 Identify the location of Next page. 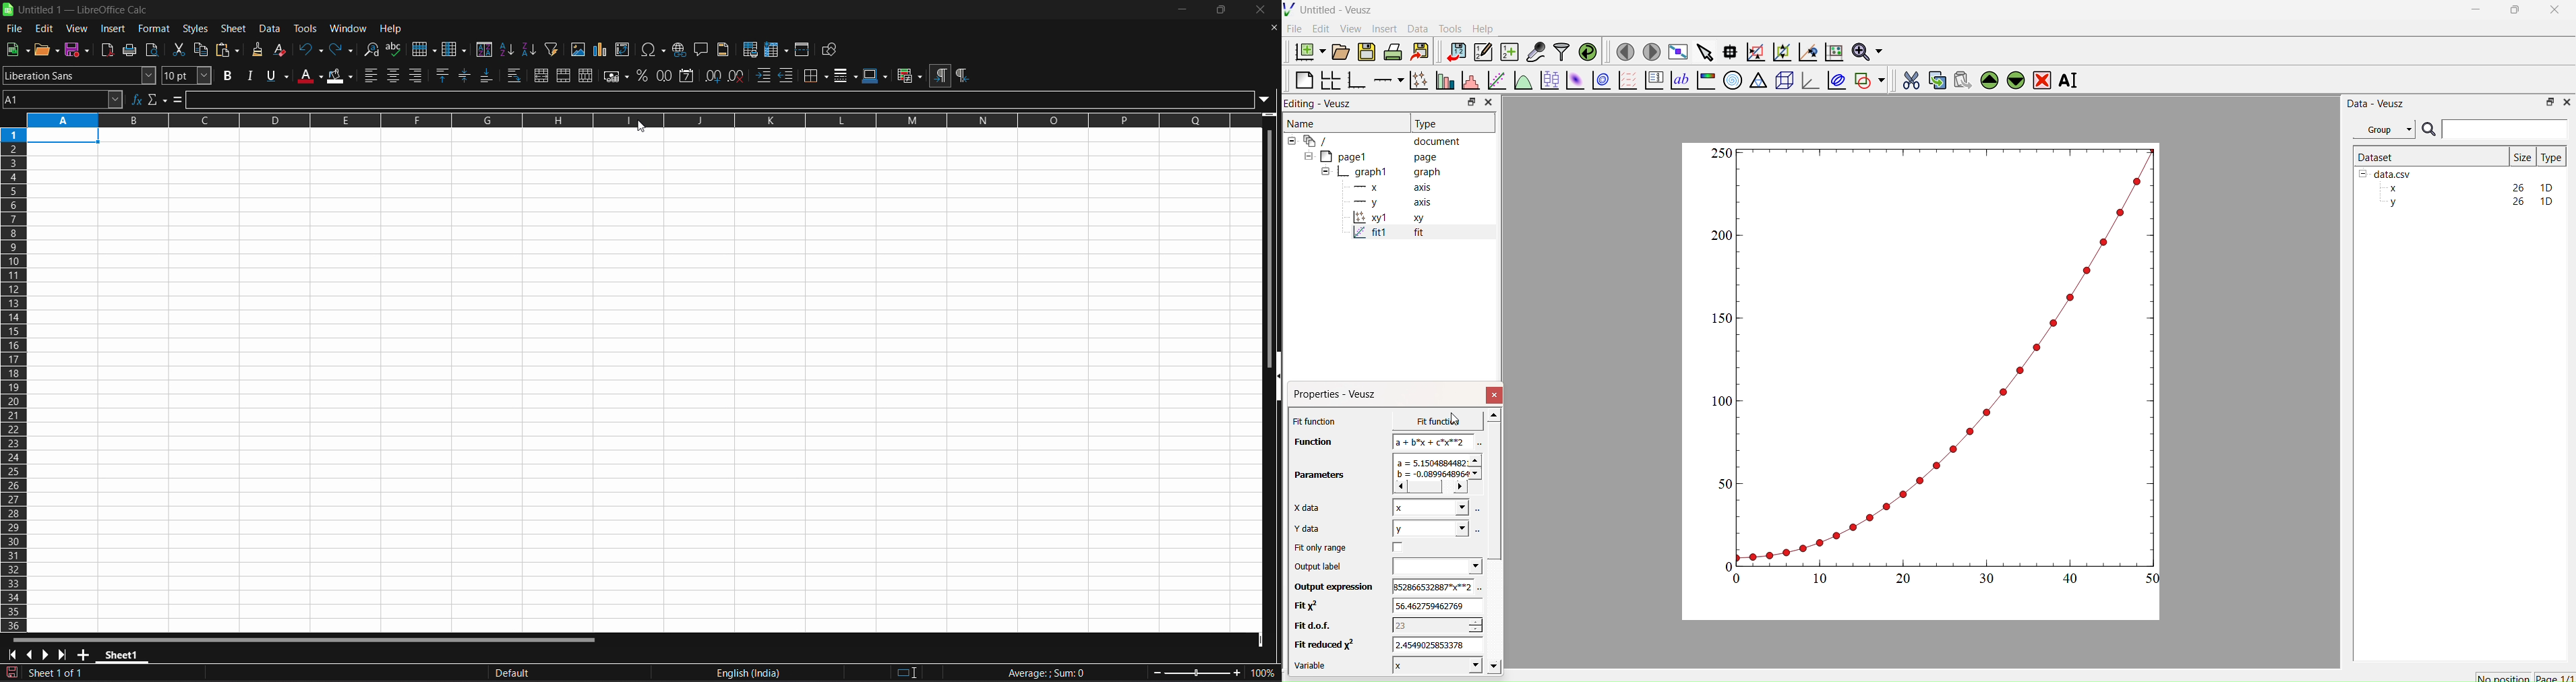
(1648, 52).